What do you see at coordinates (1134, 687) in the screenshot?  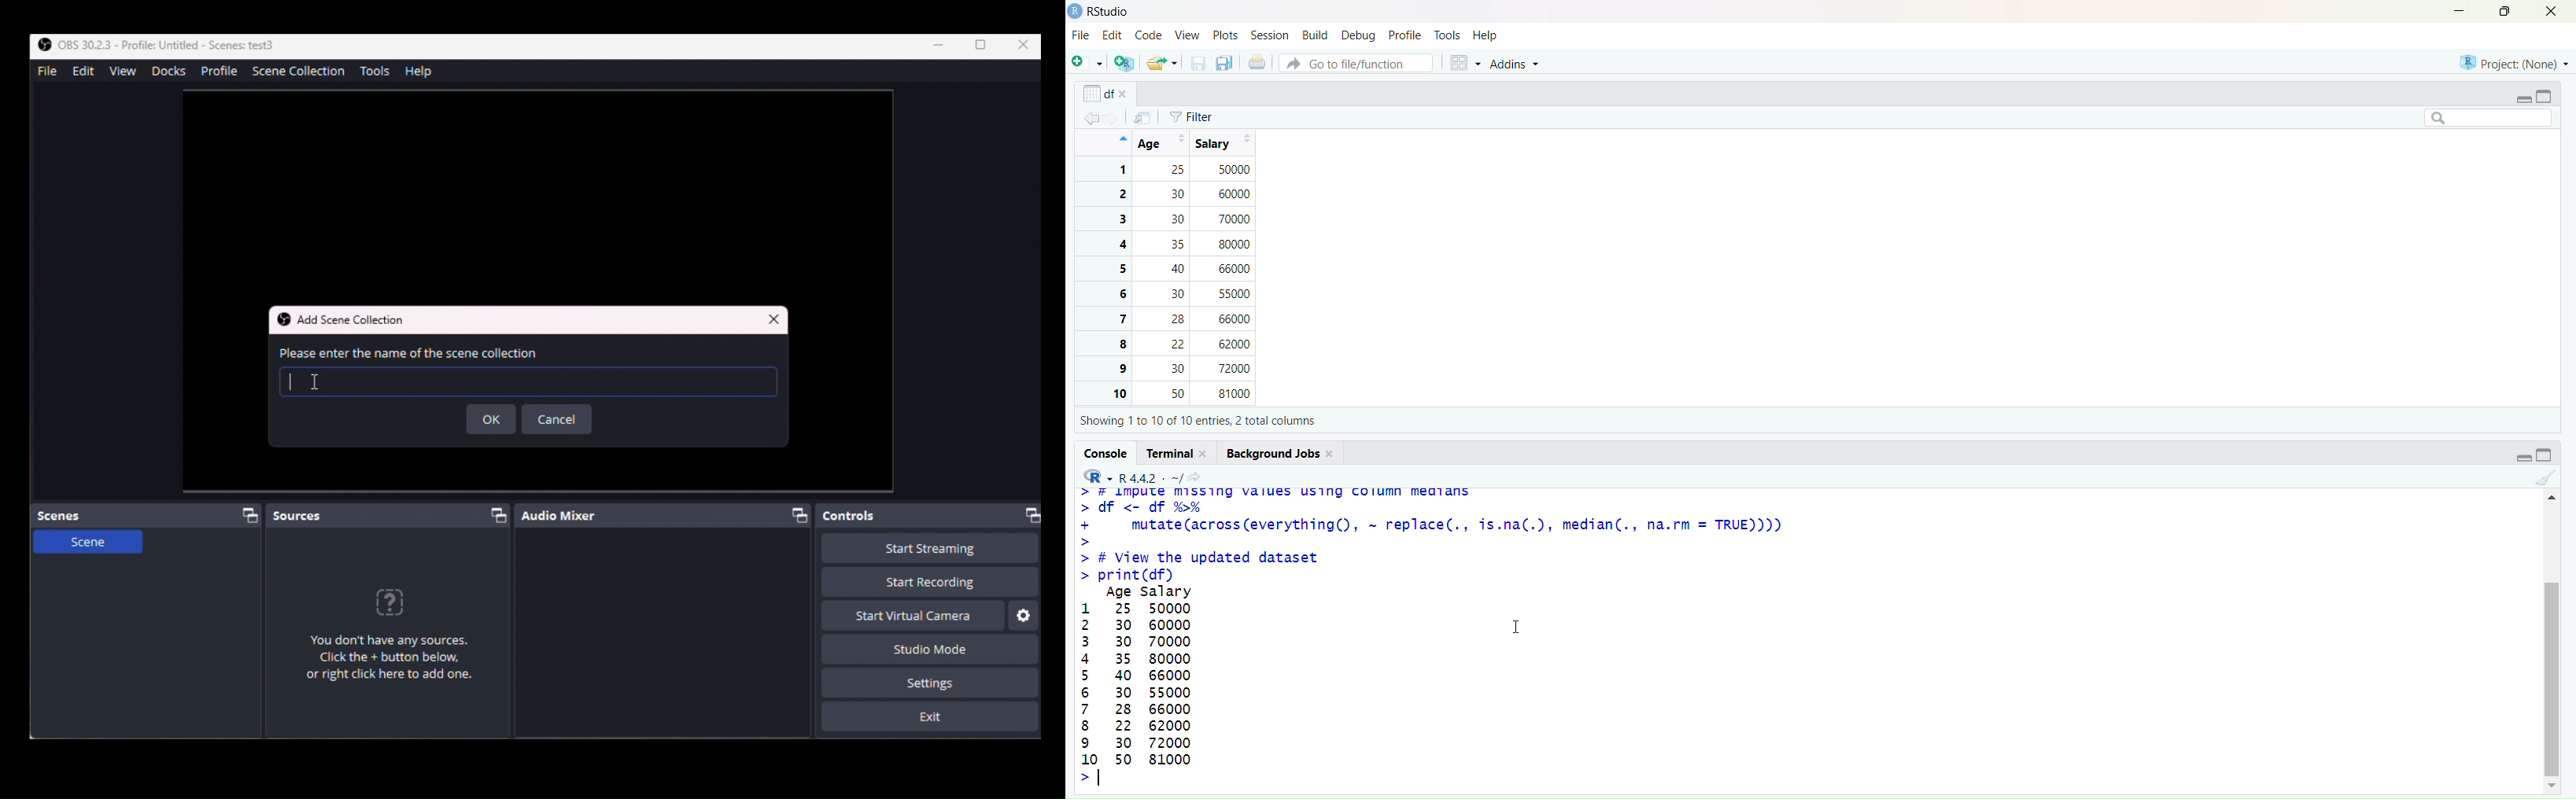 I see `Age salary1 25 500002 30 600003 30 700004 35 800005 40 660006 30 550007 28 660008 22 620009 30 7200010 50 81000` at bounding box center [1134, 687].